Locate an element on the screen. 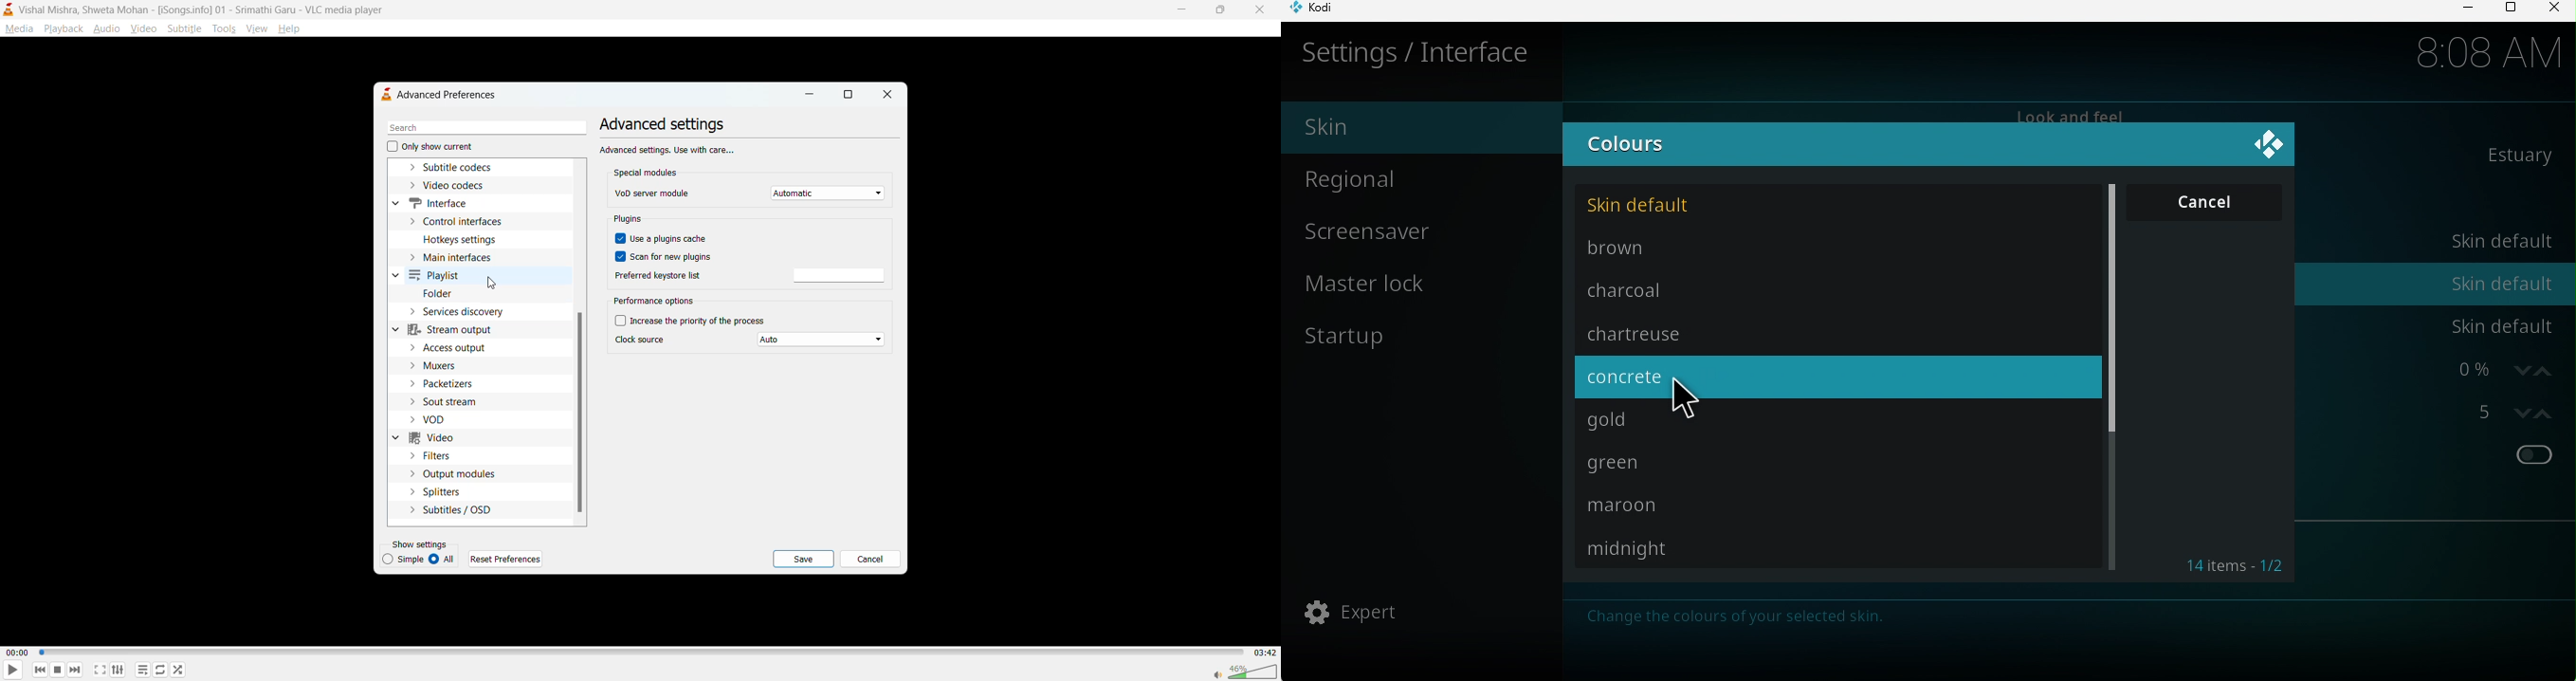 This screenshot has height=700, width=2576. control interfaces is located at coordinates (463, 220).